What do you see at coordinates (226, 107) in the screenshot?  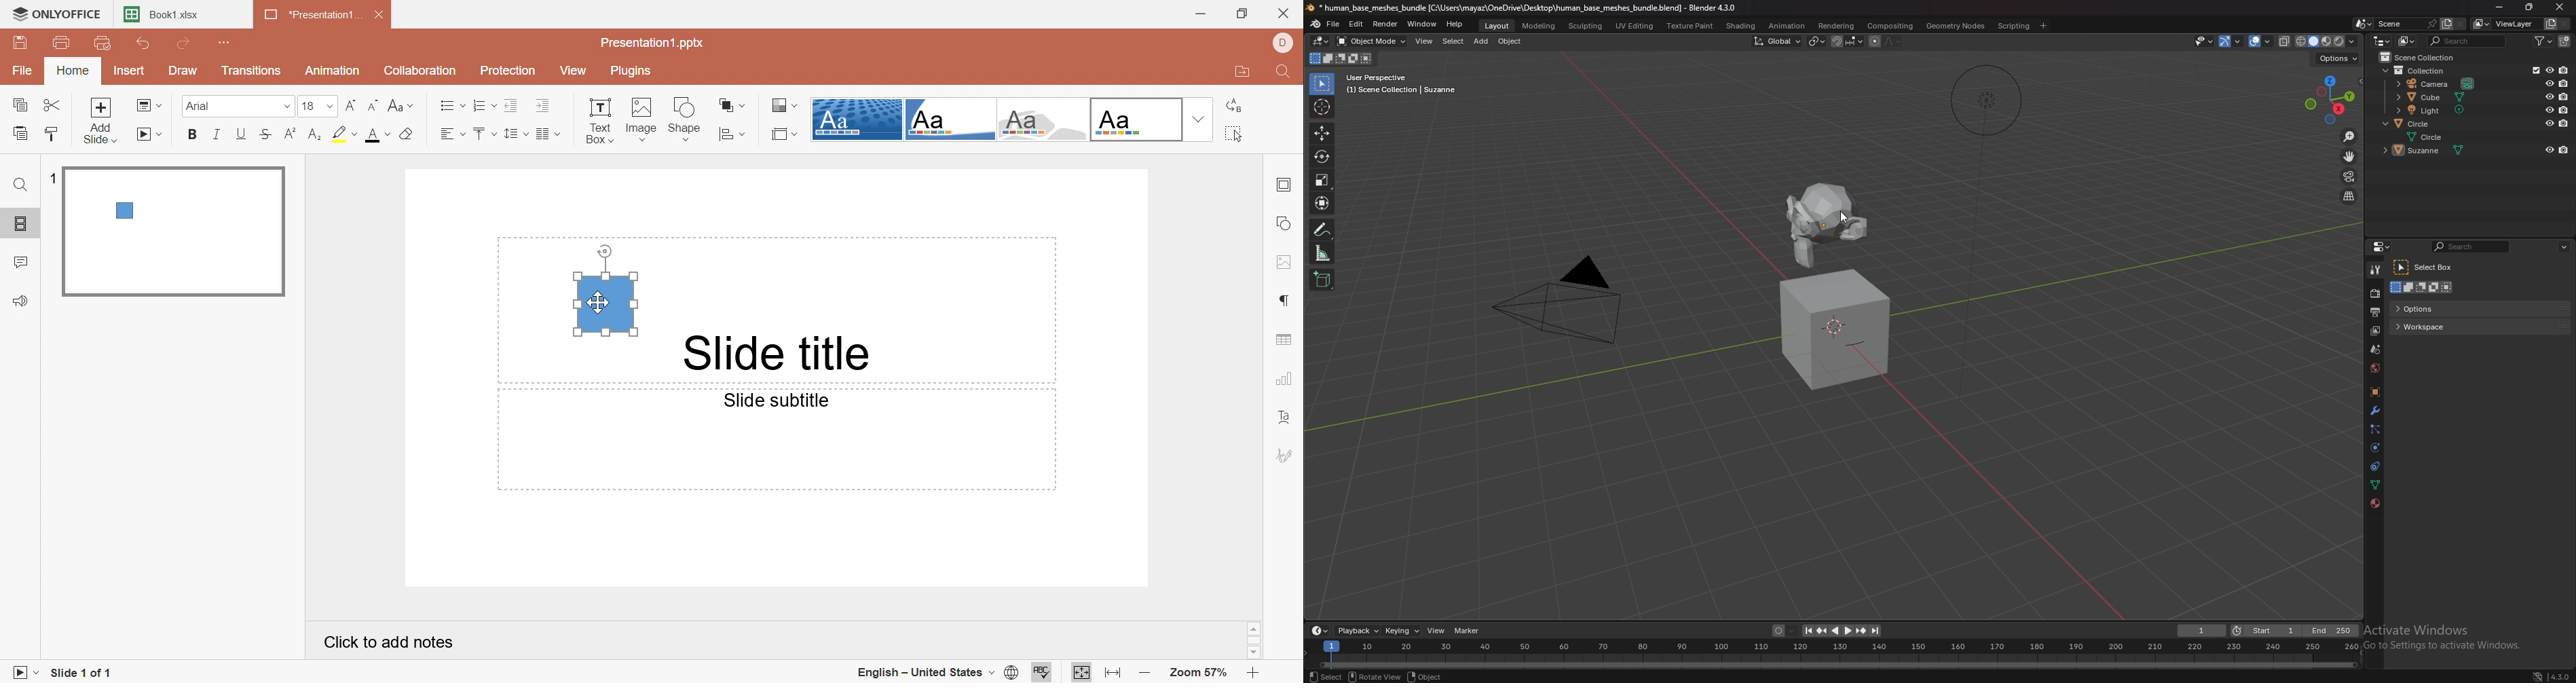 I see `Font` at bounding box center [226, 107].